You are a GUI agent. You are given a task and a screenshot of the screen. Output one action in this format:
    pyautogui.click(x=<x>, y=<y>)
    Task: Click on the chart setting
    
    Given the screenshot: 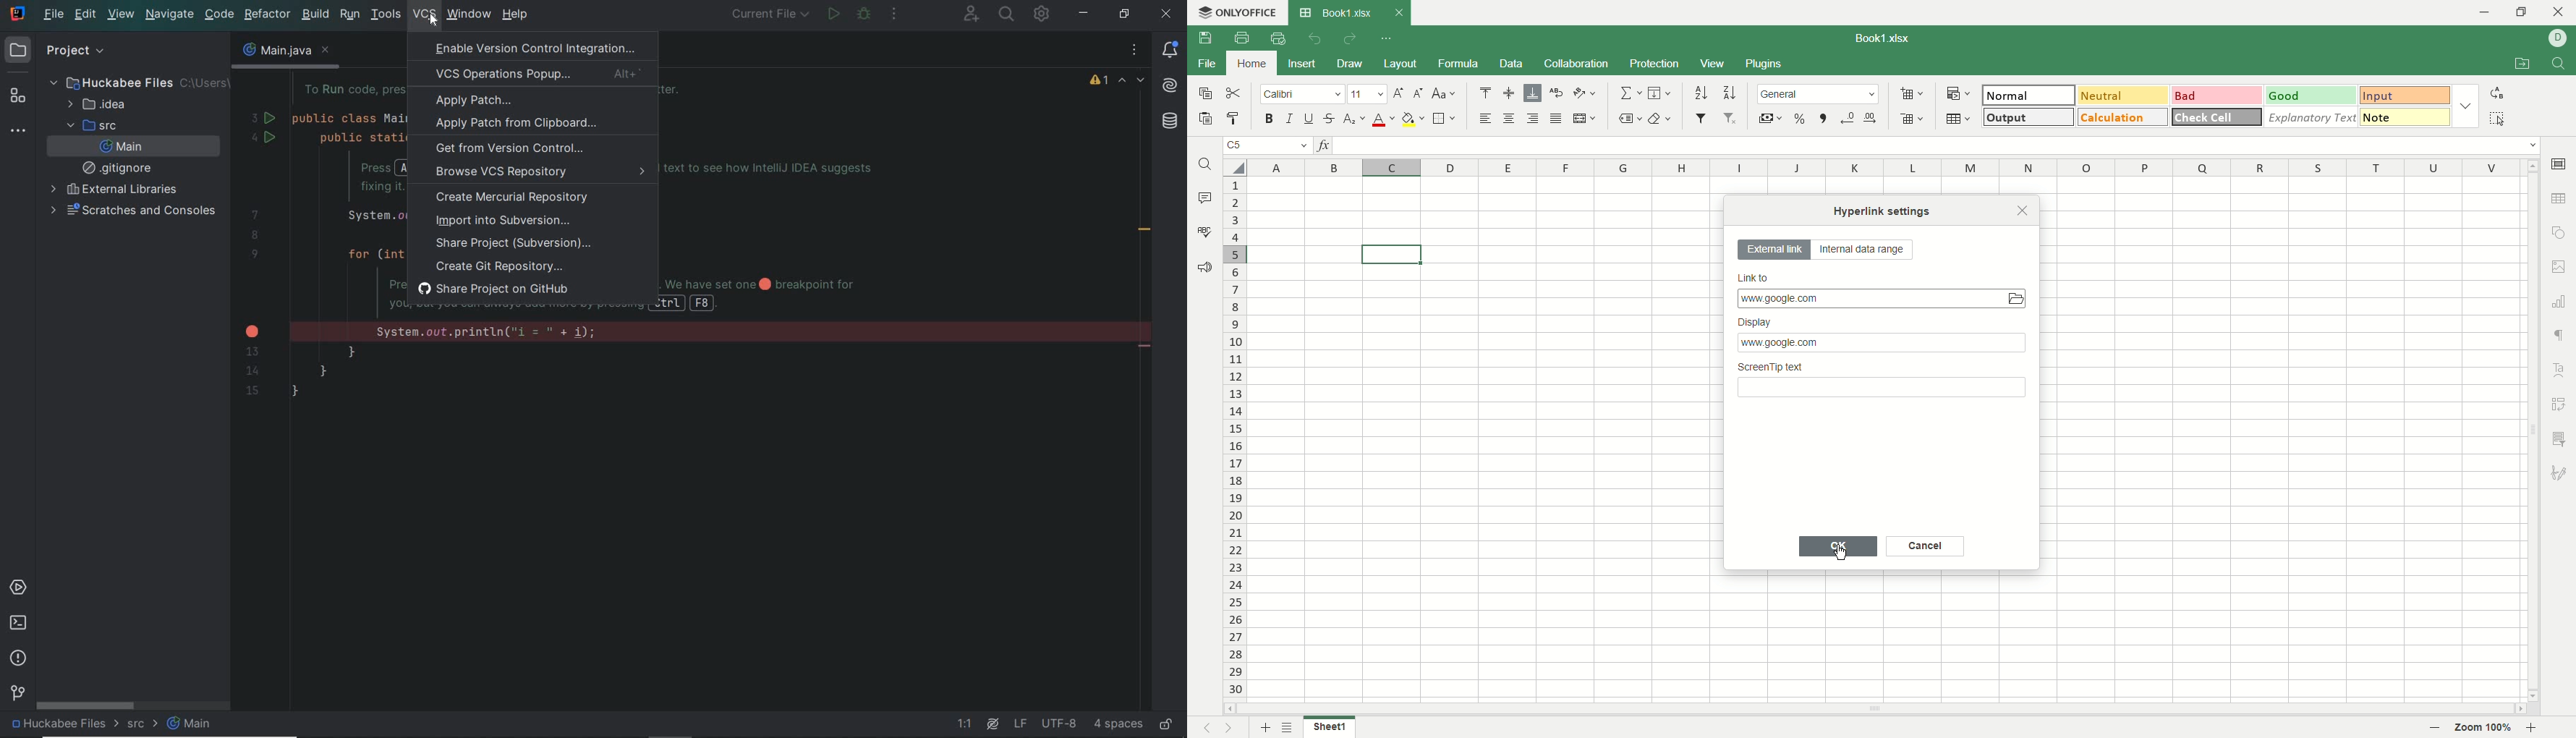 What is the action you would take?
    pyautogui.click(x=2562, y=302)
    